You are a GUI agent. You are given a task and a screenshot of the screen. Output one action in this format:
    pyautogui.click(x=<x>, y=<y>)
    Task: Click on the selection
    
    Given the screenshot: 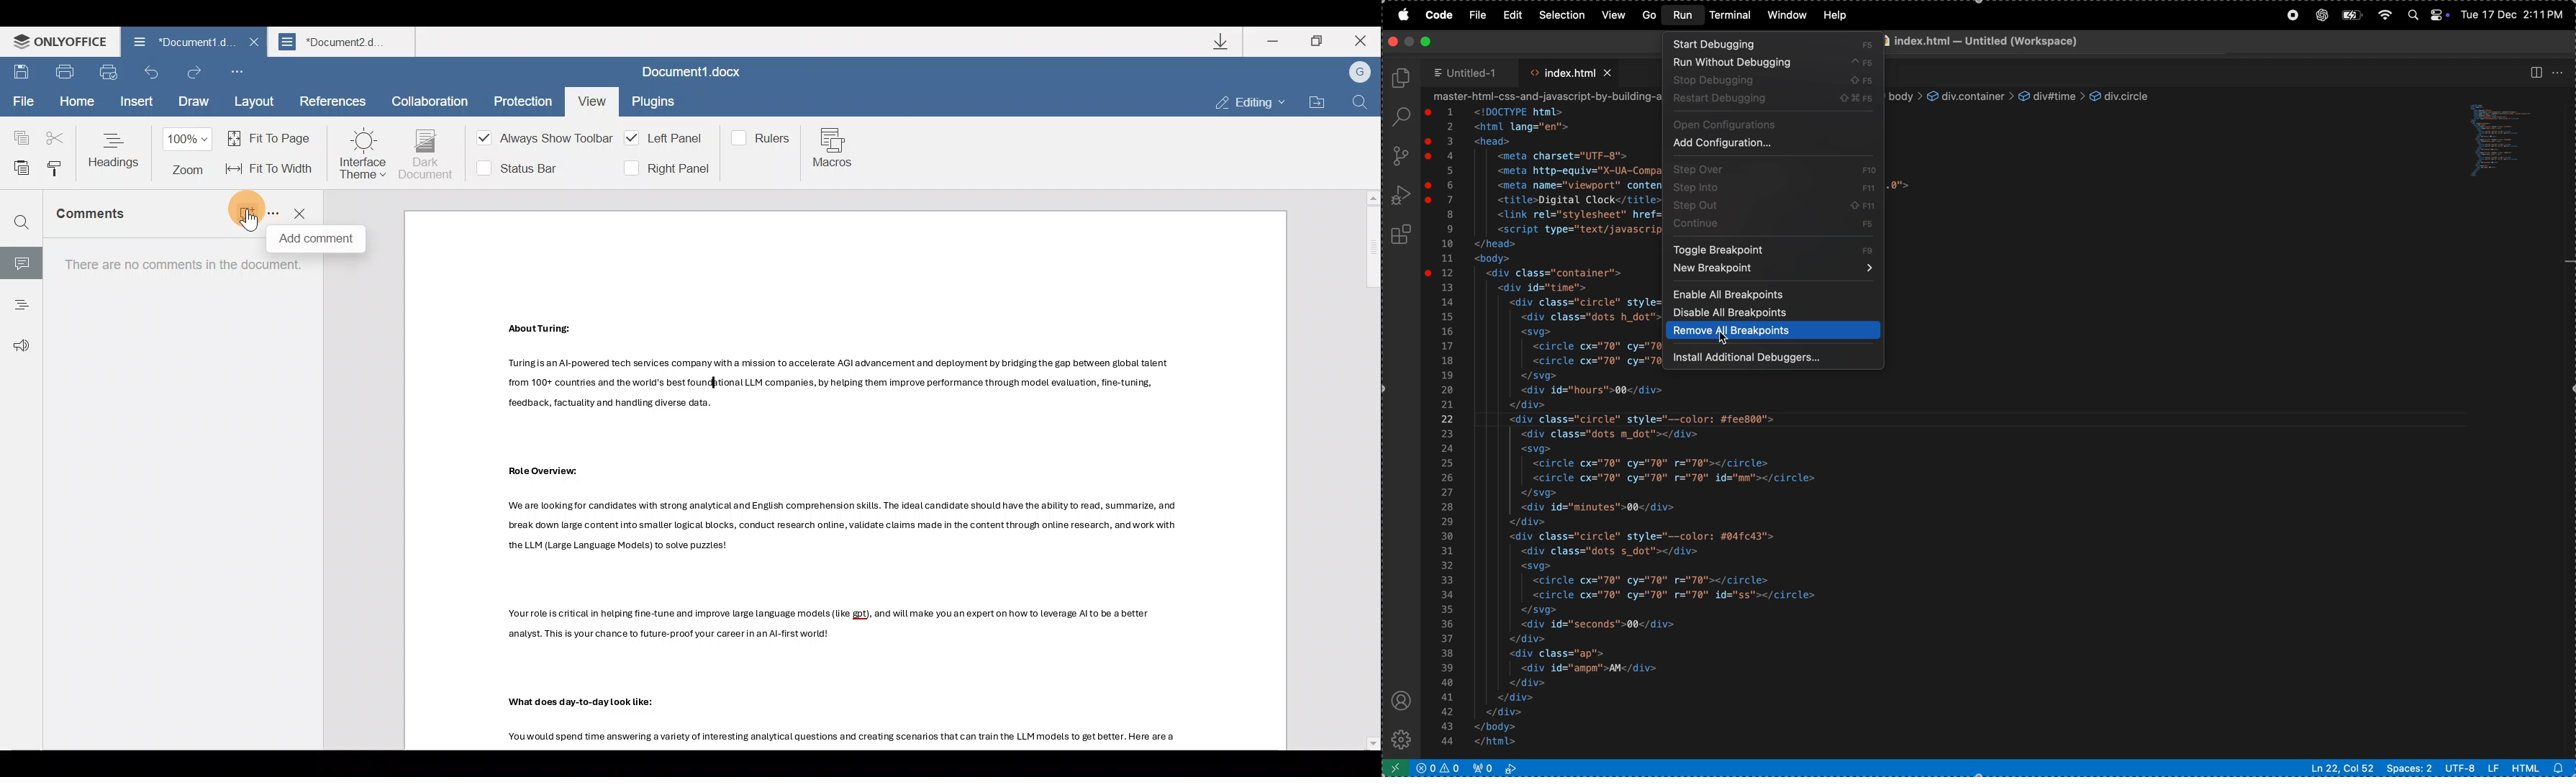 What is the action you would take?
    pyautogui.click(x=1560, y=14)
    